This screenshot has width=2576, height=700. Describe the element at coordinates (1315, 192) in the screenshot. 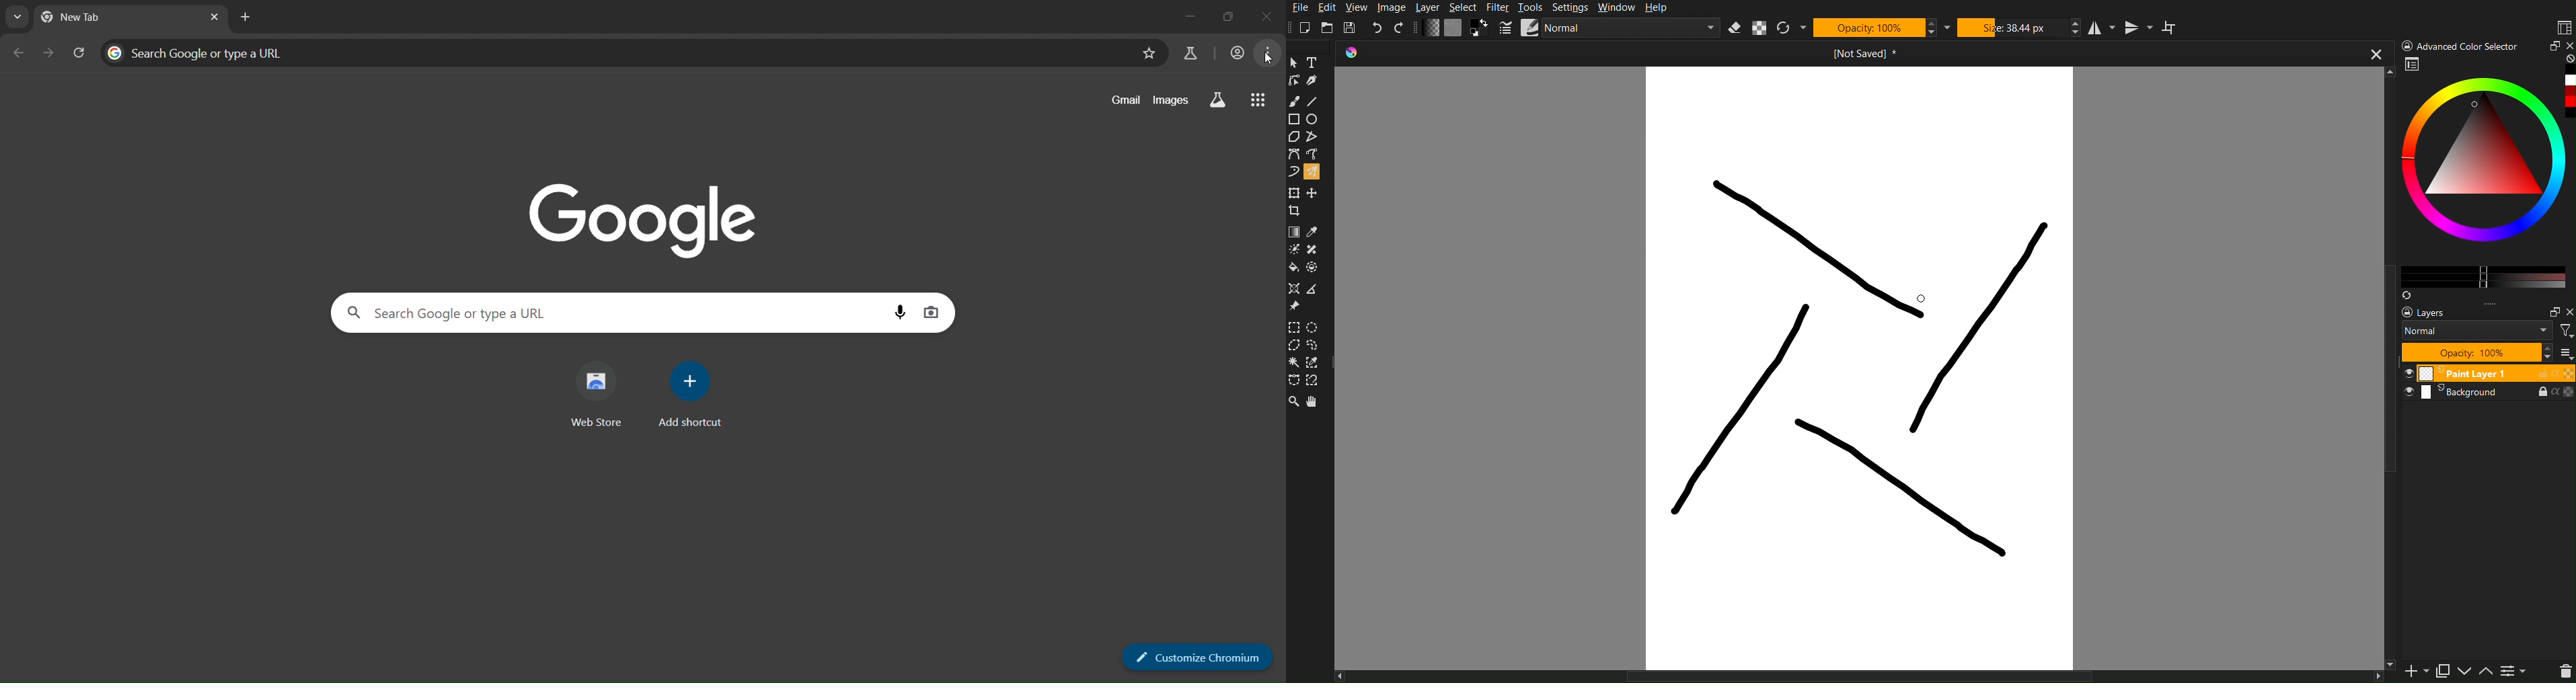

I see `Move Tool` at that location.